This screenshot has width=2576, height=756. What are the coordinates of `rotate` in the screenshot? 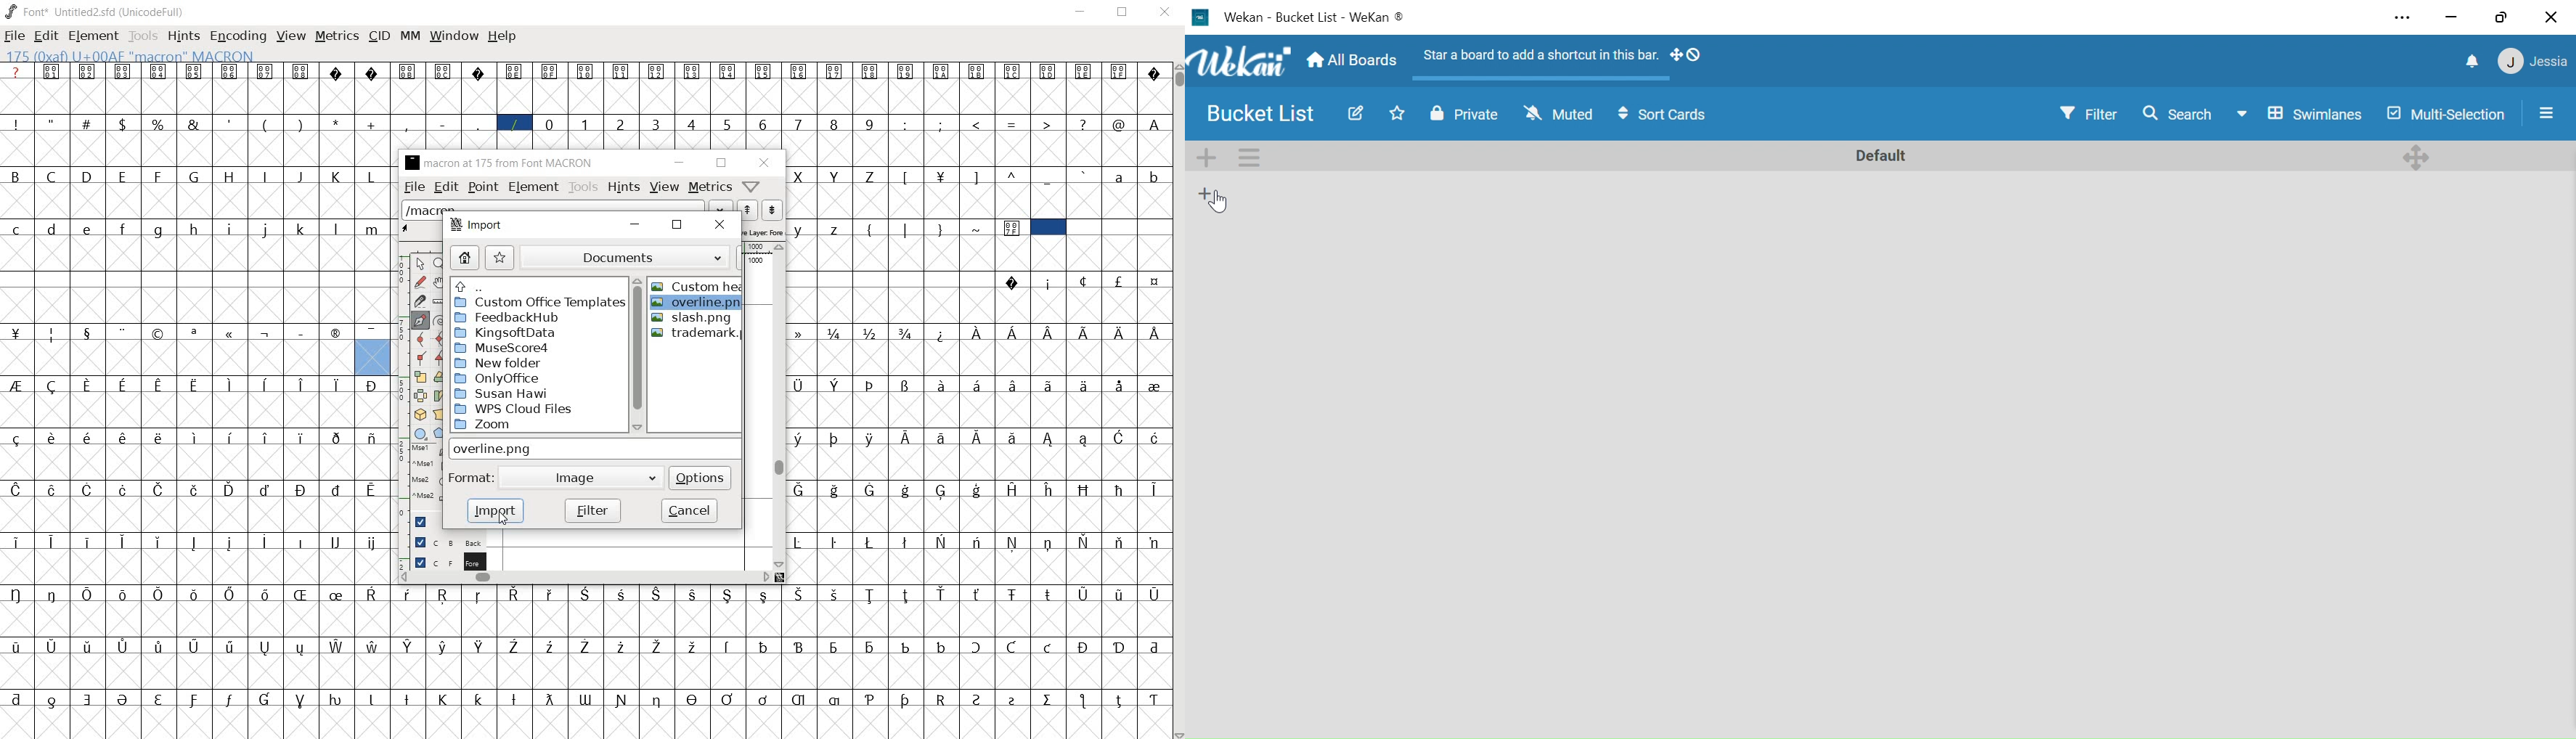 It's located at (439, 376).